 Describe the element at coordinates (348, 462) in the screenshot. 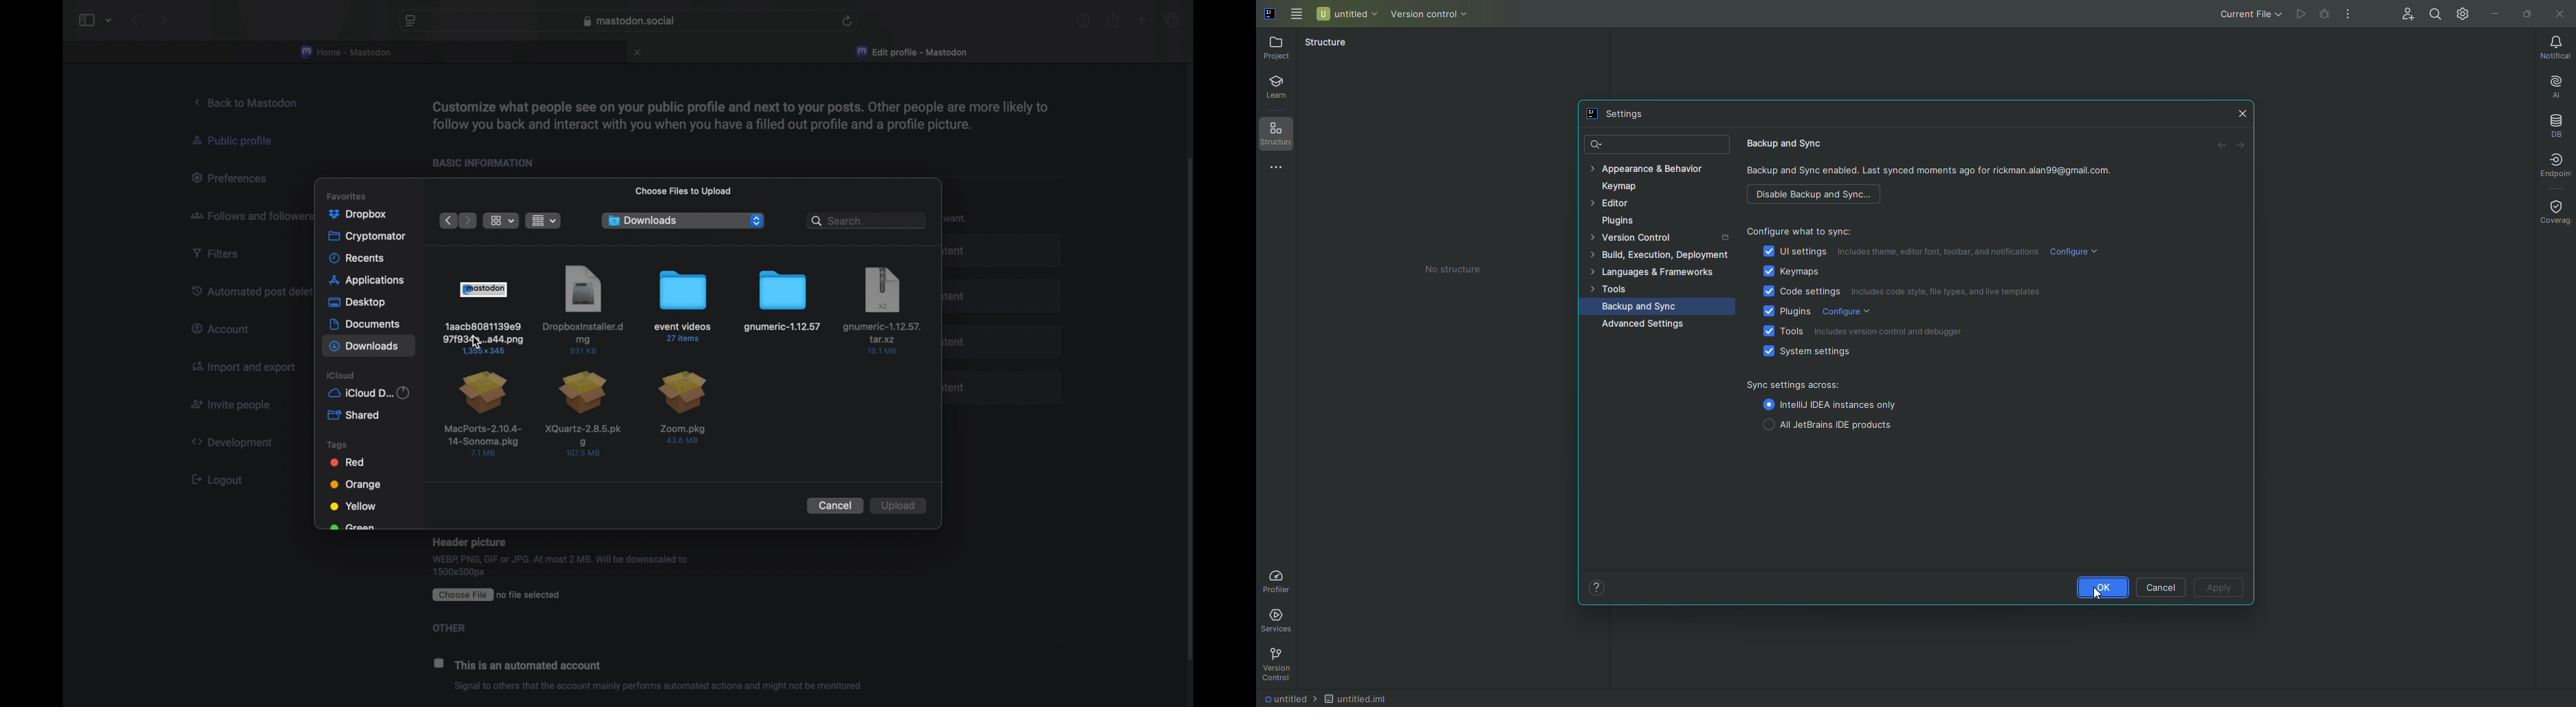

I see `red` at that location.